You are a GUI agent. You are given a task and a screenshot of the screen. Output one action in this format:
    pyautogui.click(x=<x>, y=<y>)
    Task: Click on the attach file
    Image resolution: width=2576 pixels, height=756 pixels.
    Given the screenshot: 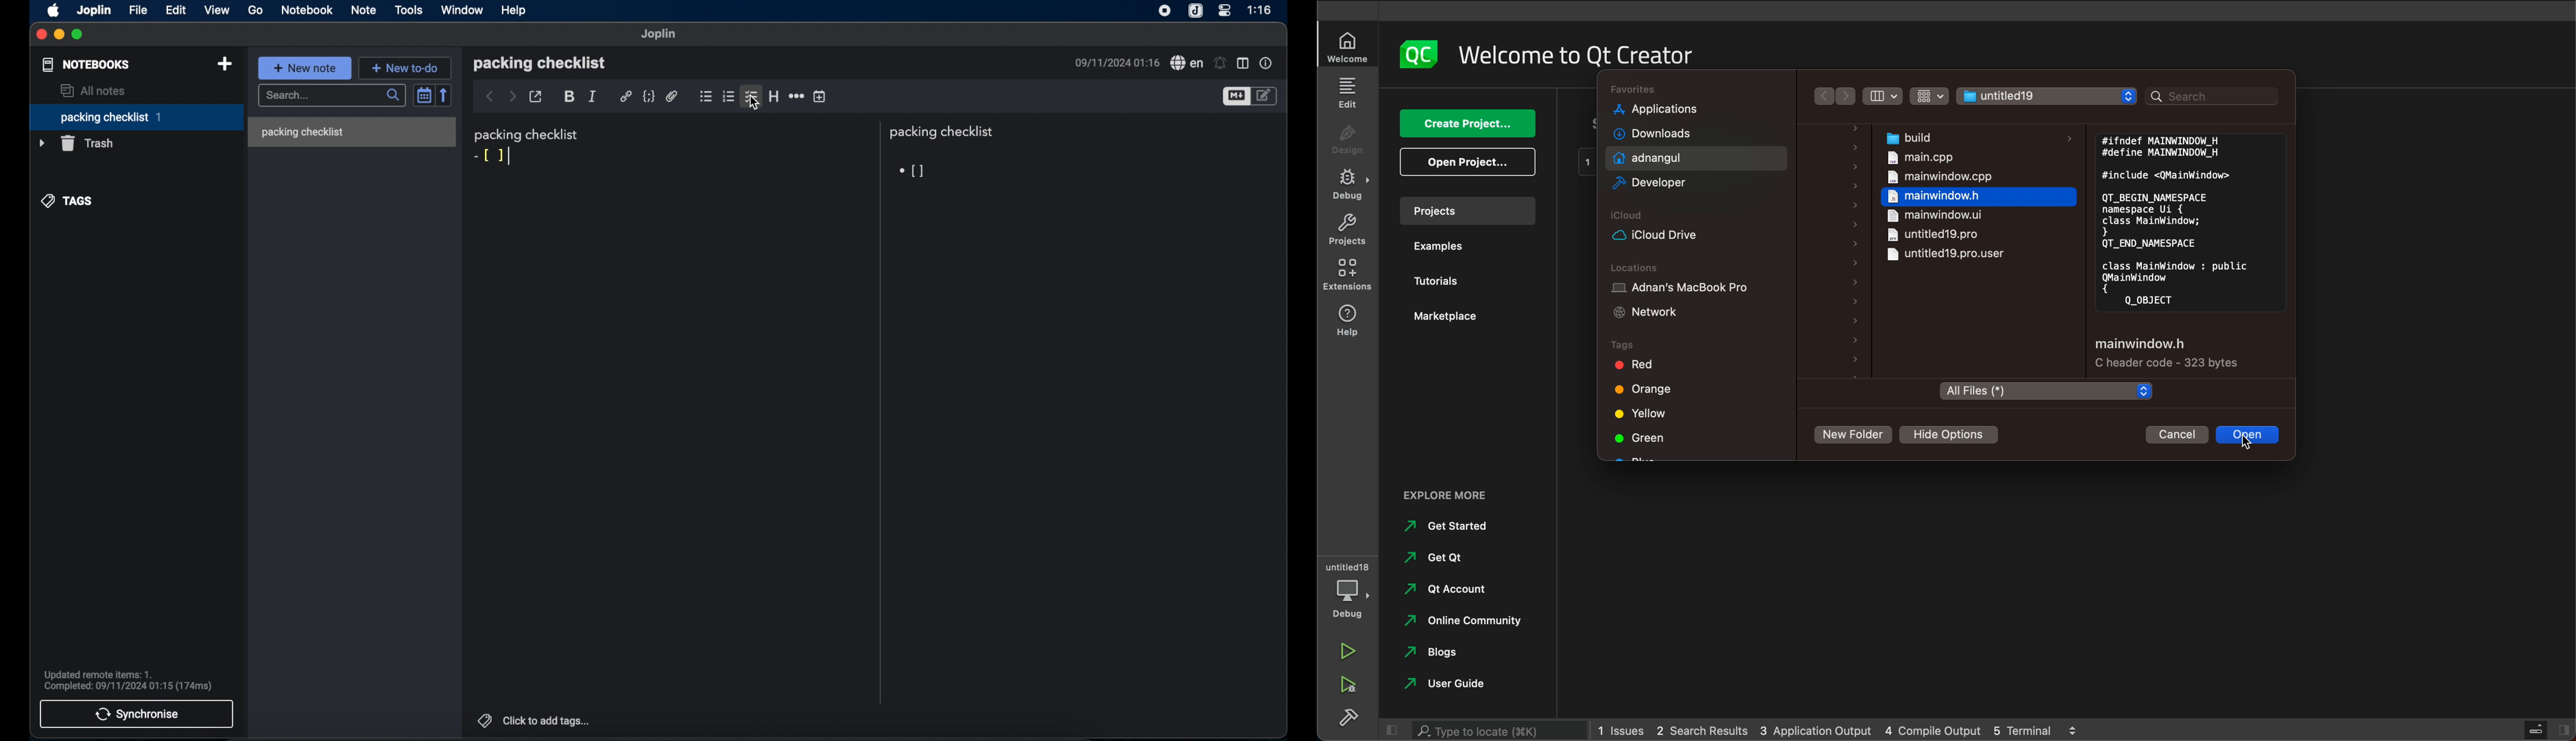 What is the action you would take?
    pyautogui.click(x=671, y=96)
    